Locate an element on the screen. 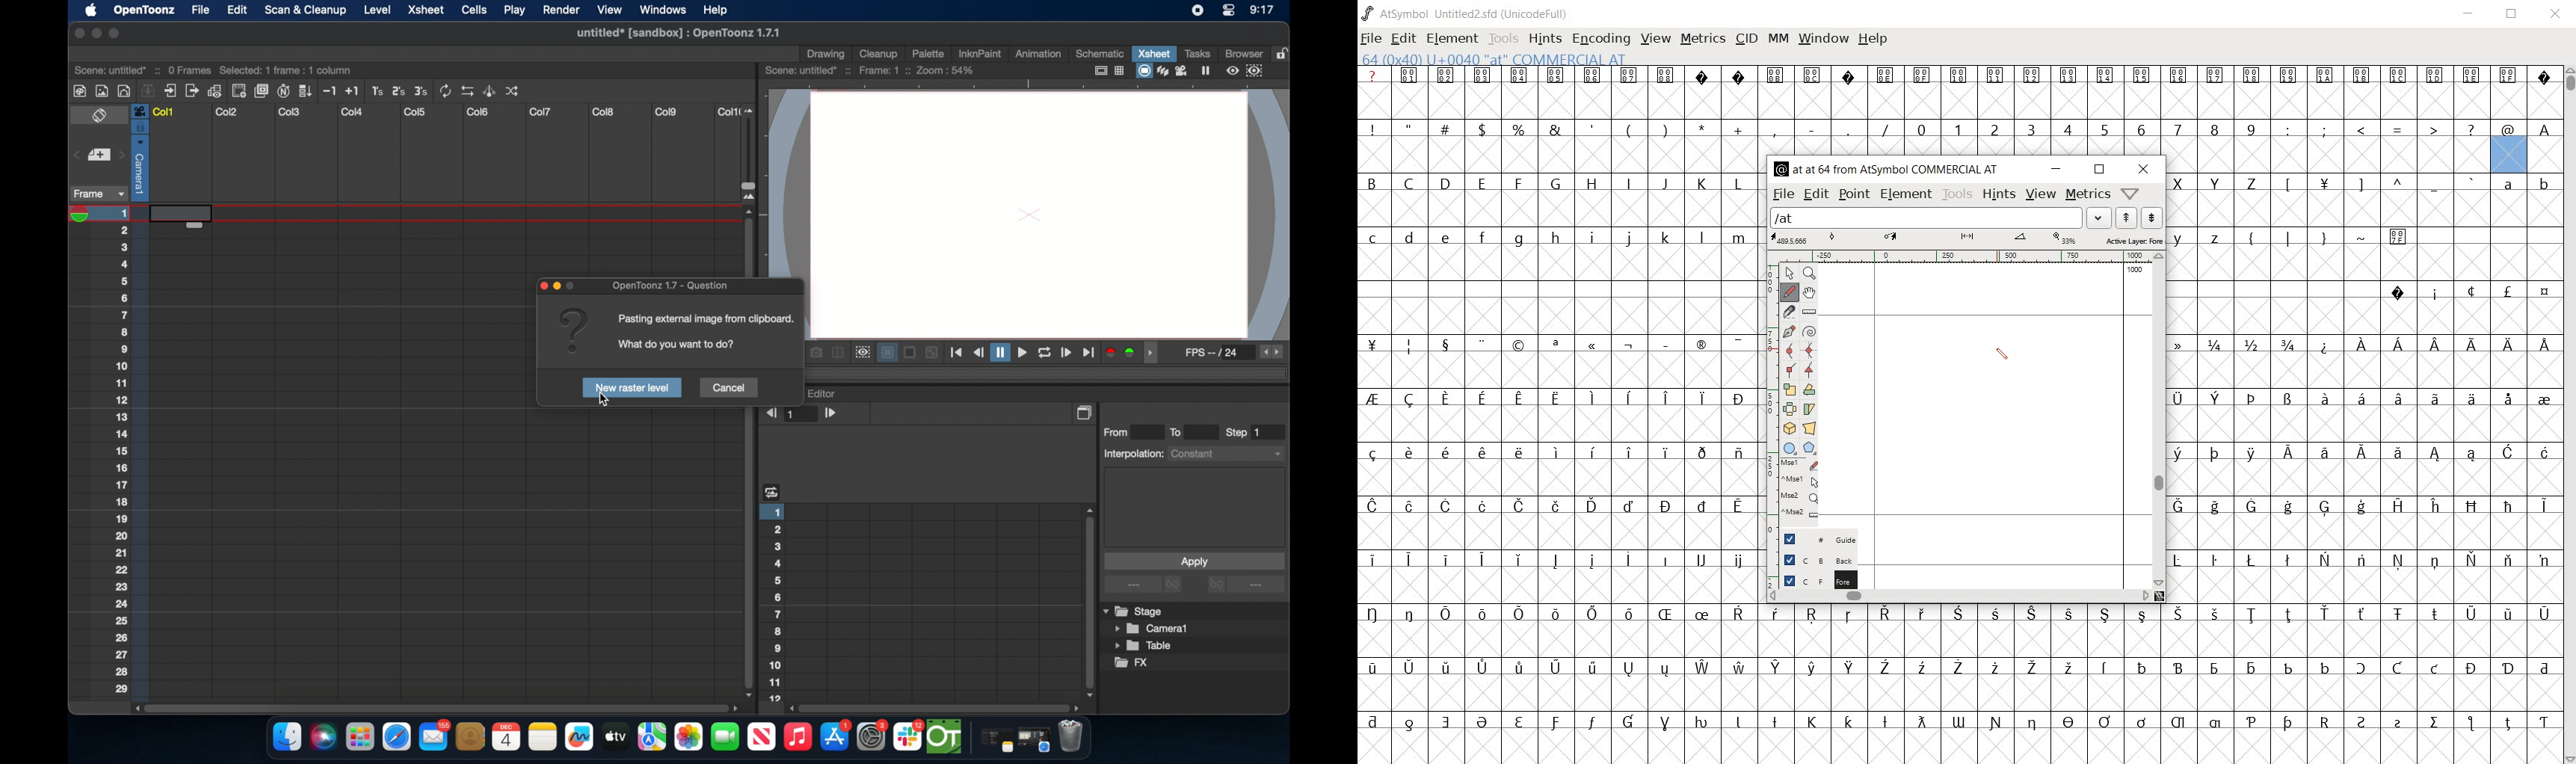 The width and height of the screenshot is (2576, 784). view is located at coordinates (2041, 195).